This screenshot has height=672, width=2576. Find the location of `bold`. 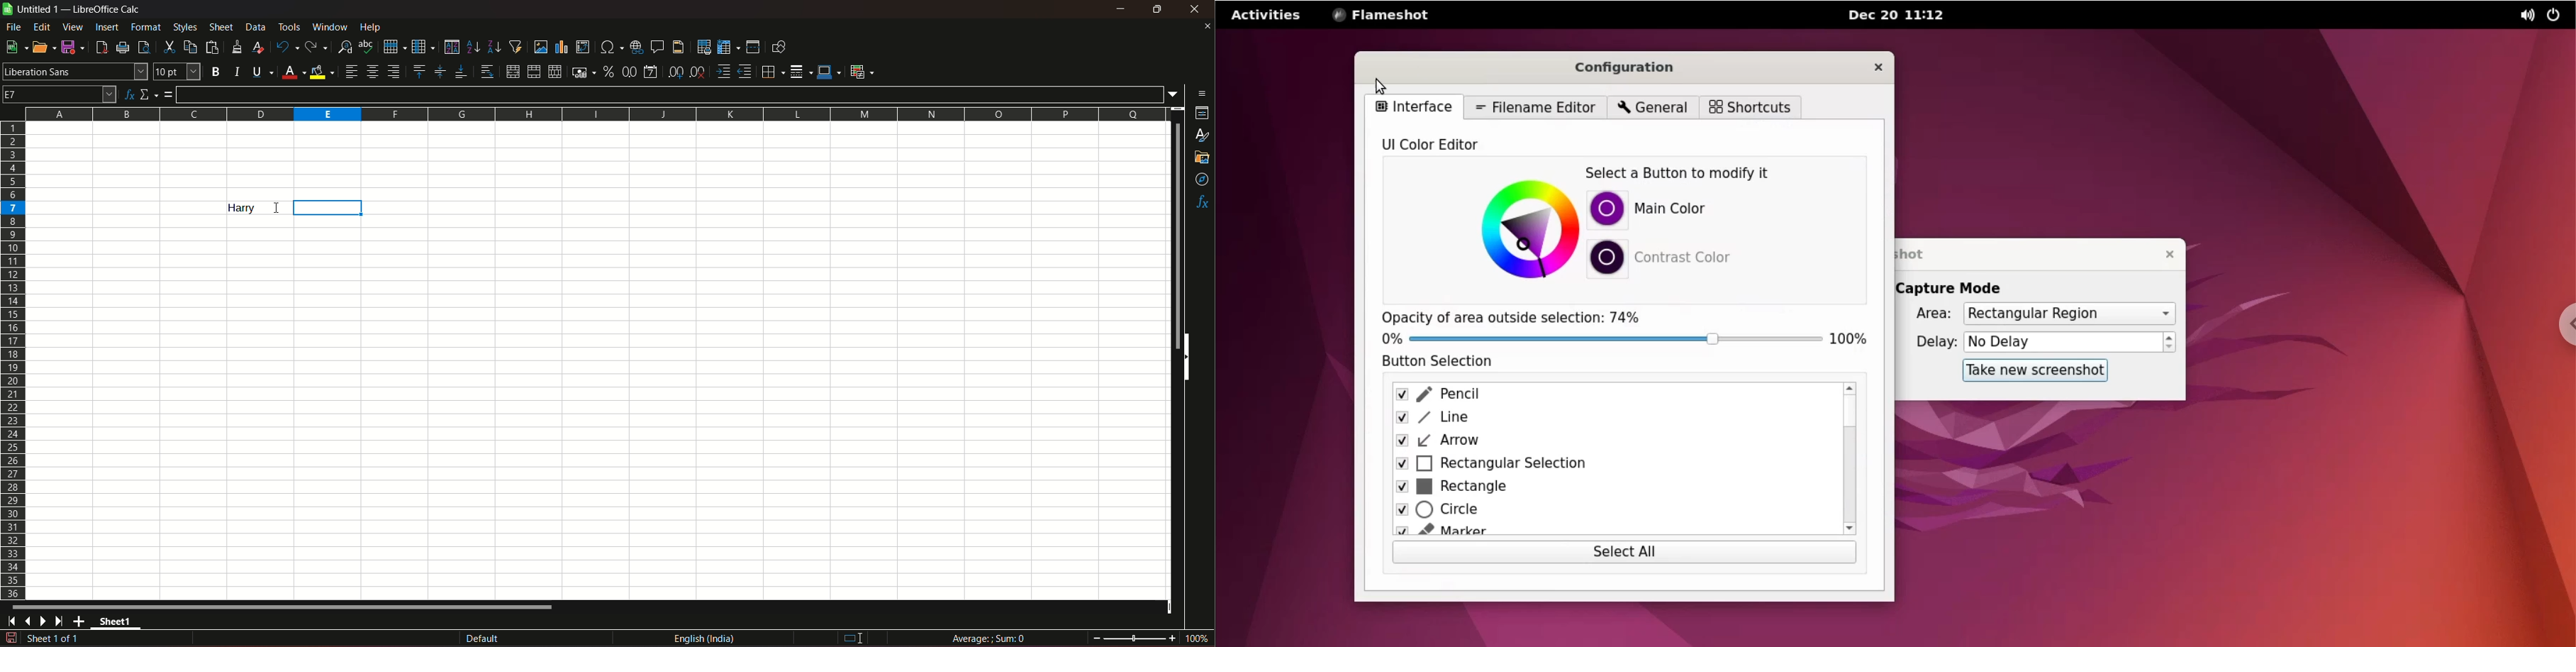

bold is located at coordinates (215, 72).